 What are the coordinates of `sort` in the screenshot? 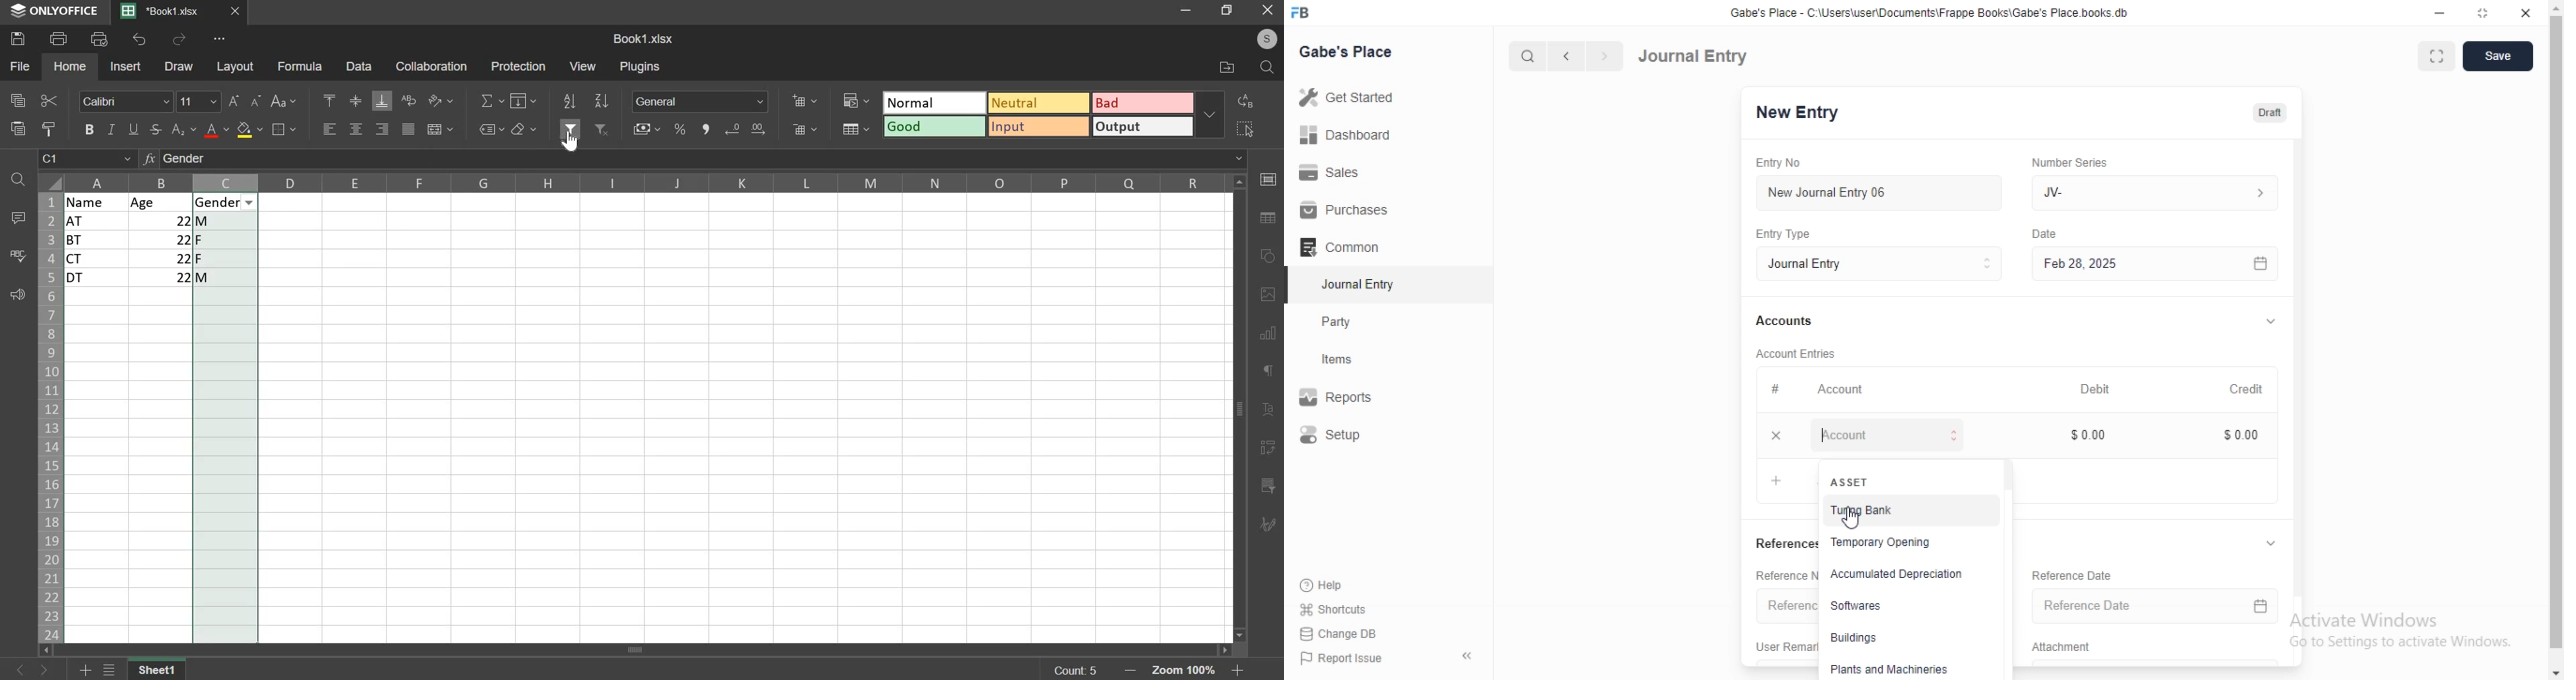 It's located at (602, 100).